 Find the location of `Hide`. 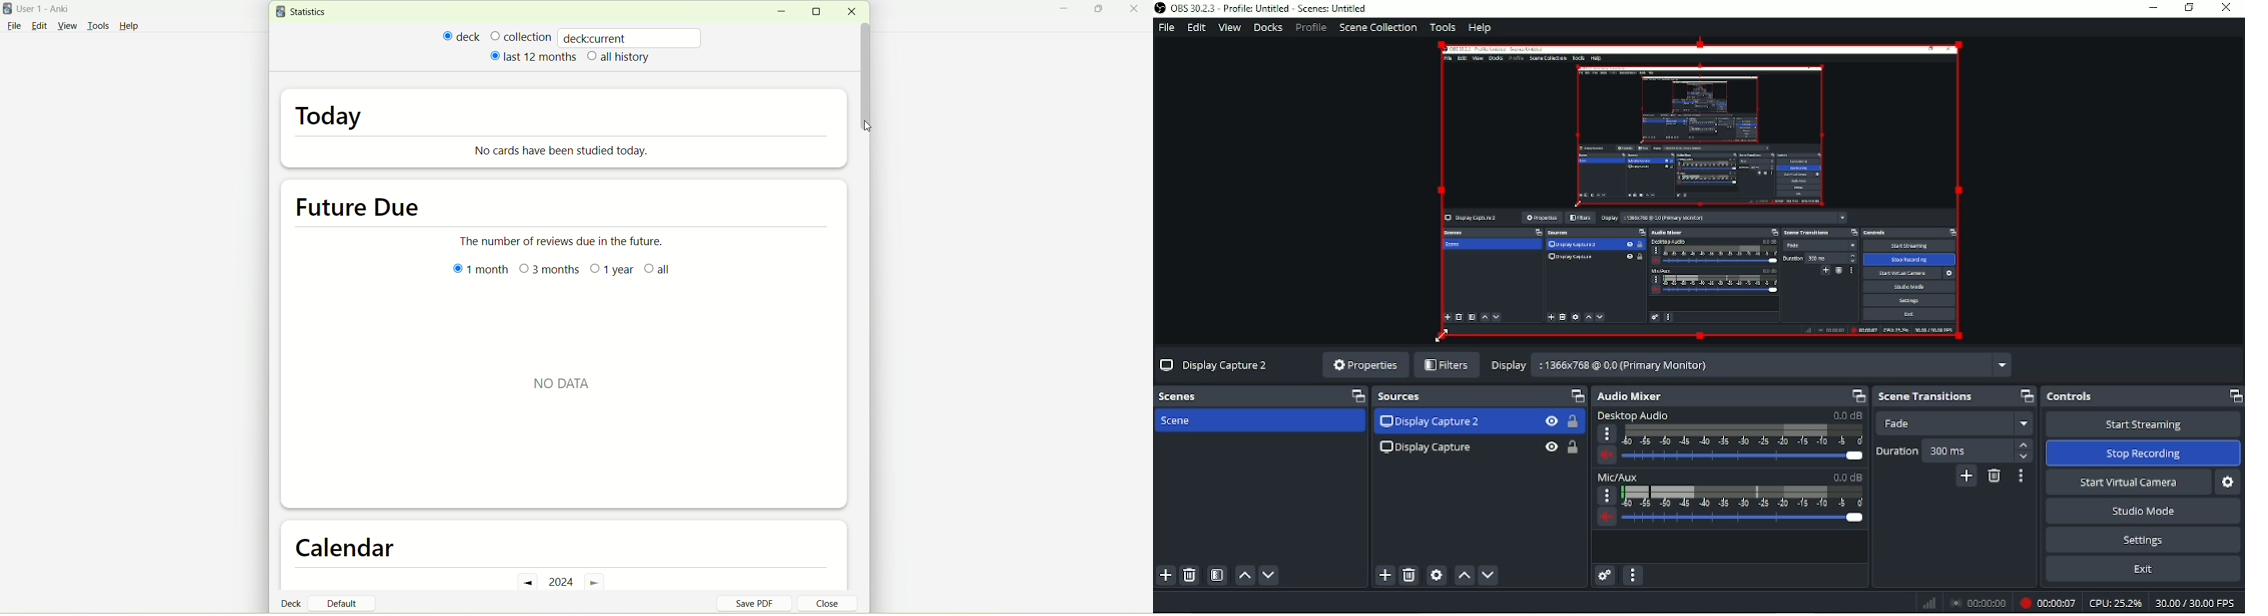

Hide is located at coordinates (1550, 447).